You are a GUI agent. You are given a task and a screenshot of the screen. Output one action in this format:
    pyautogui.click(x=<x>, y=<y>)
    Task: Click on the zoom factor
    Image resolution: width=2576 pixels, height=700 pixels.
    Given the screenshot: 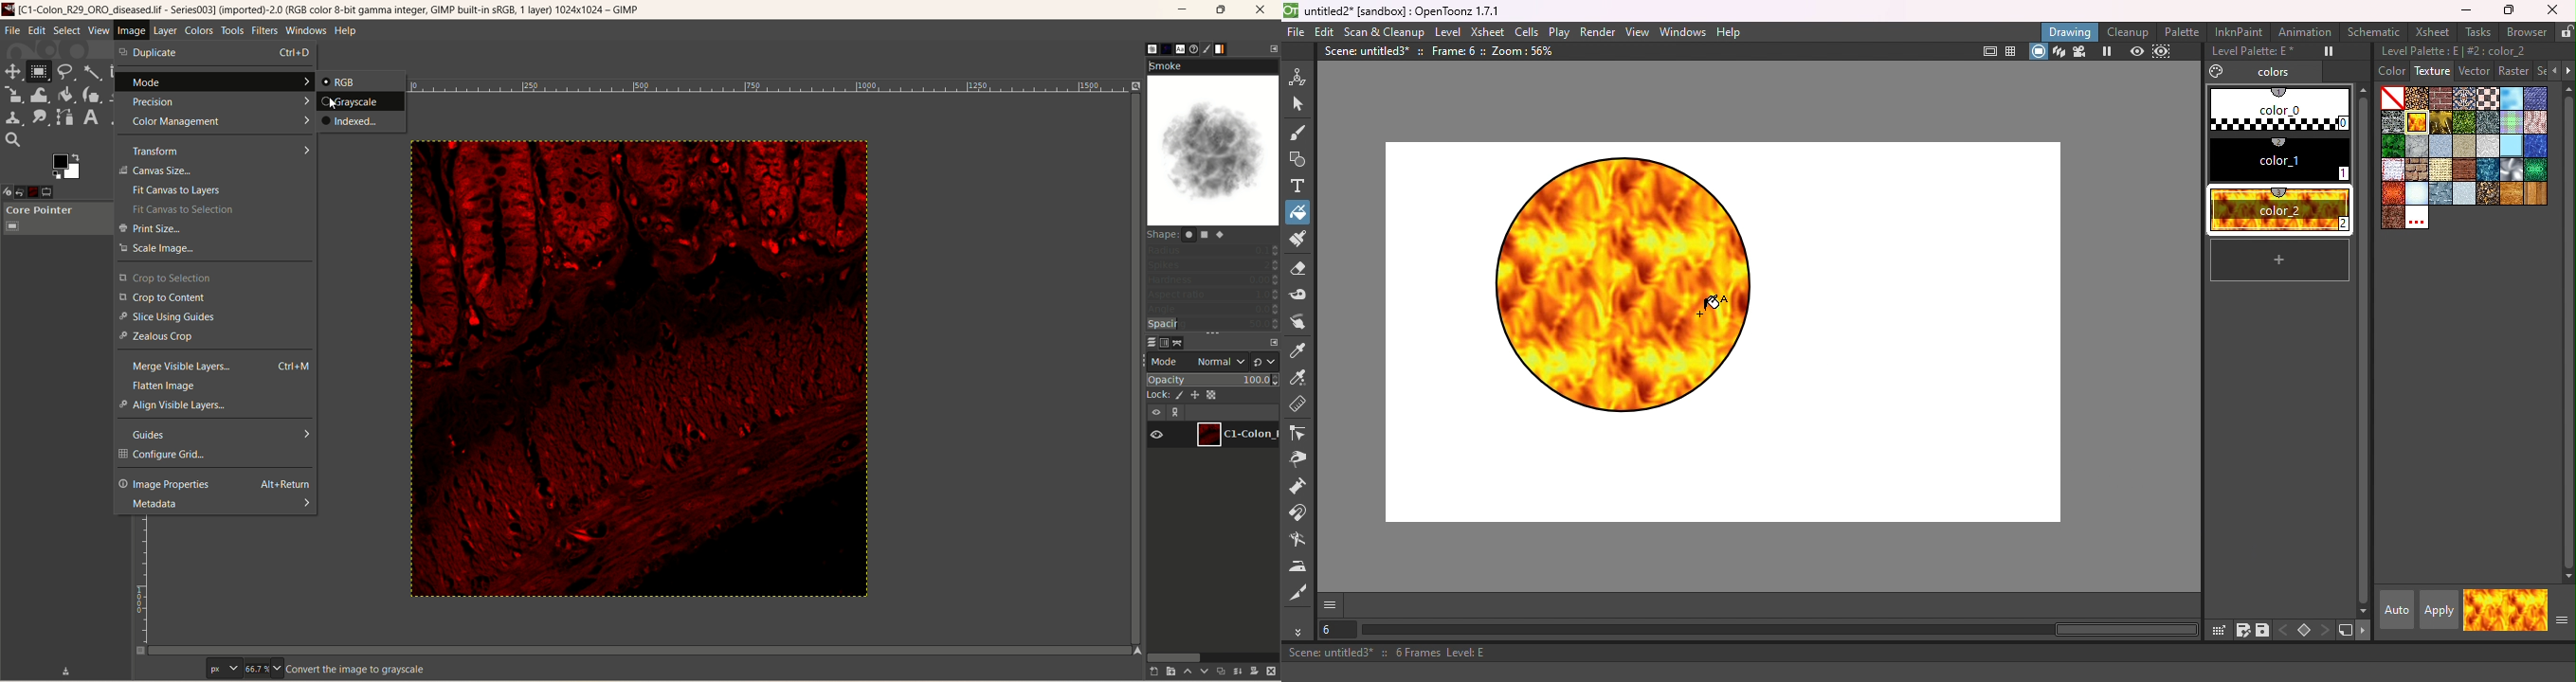 What is the action you would take?
    pyautogui.click(x=265, y=669)
    